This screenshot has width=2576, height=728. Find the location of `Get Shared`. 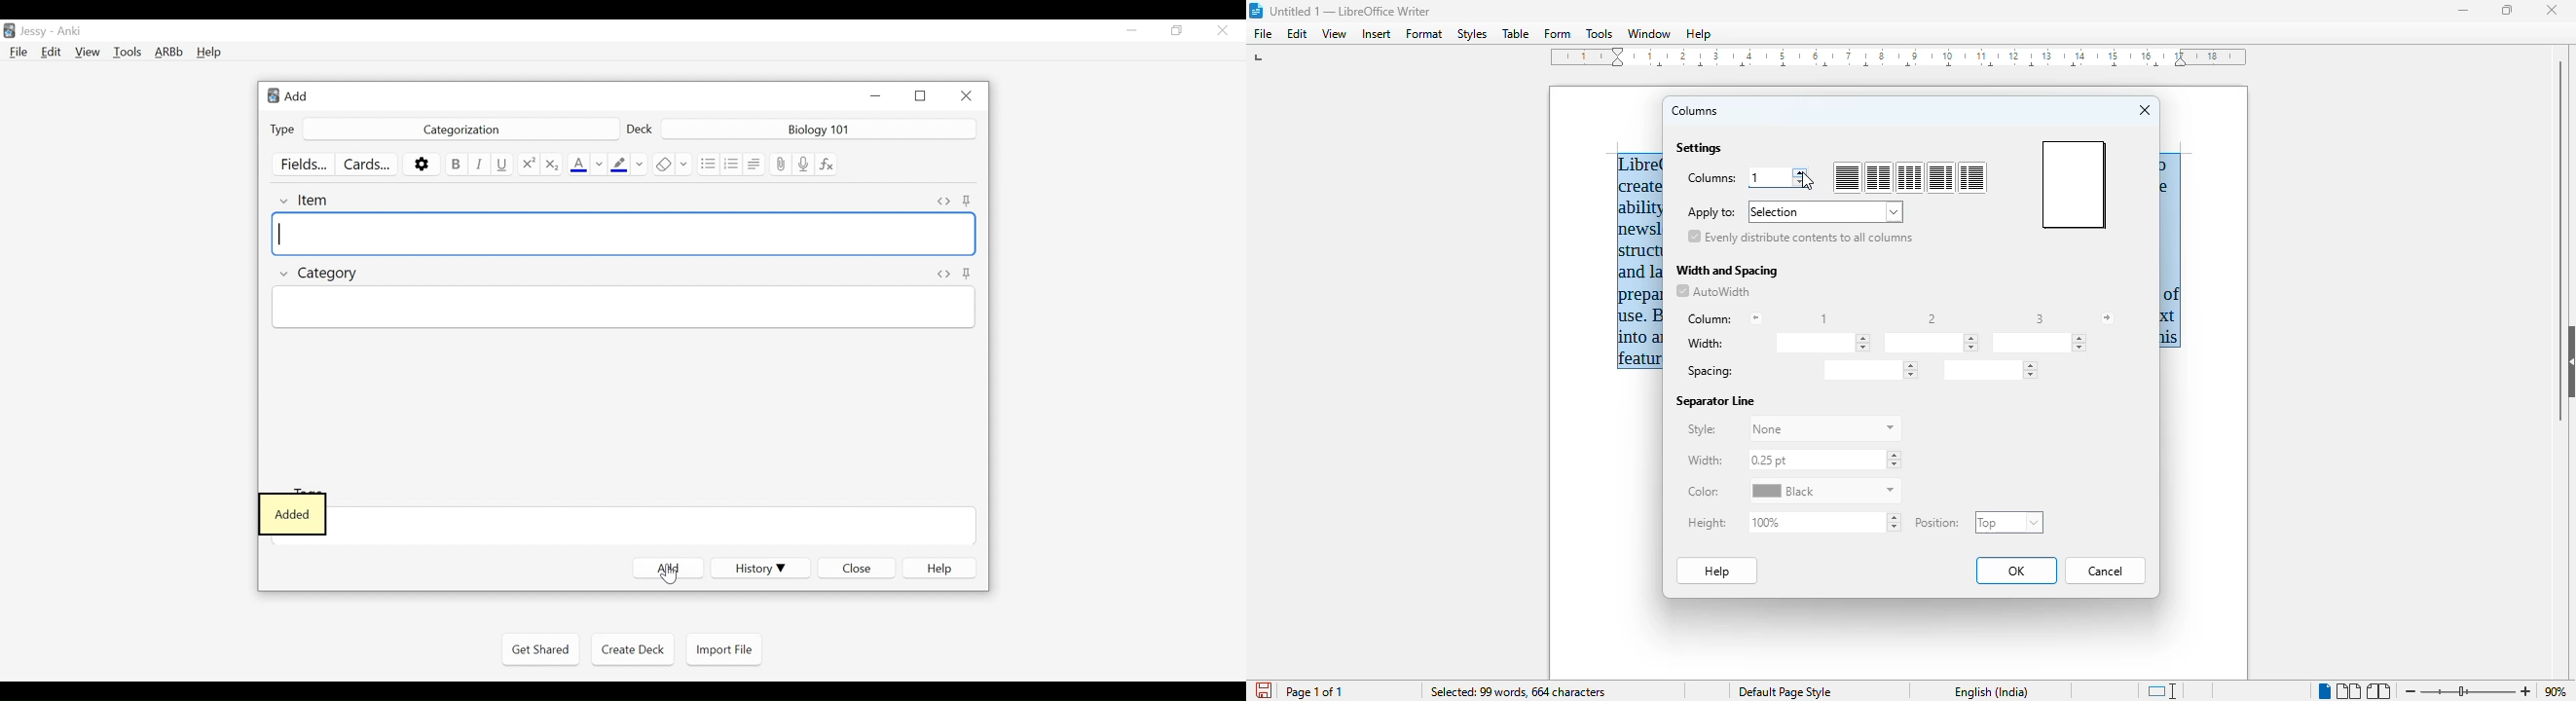

Get Shared is located at coordinates (540, 650).